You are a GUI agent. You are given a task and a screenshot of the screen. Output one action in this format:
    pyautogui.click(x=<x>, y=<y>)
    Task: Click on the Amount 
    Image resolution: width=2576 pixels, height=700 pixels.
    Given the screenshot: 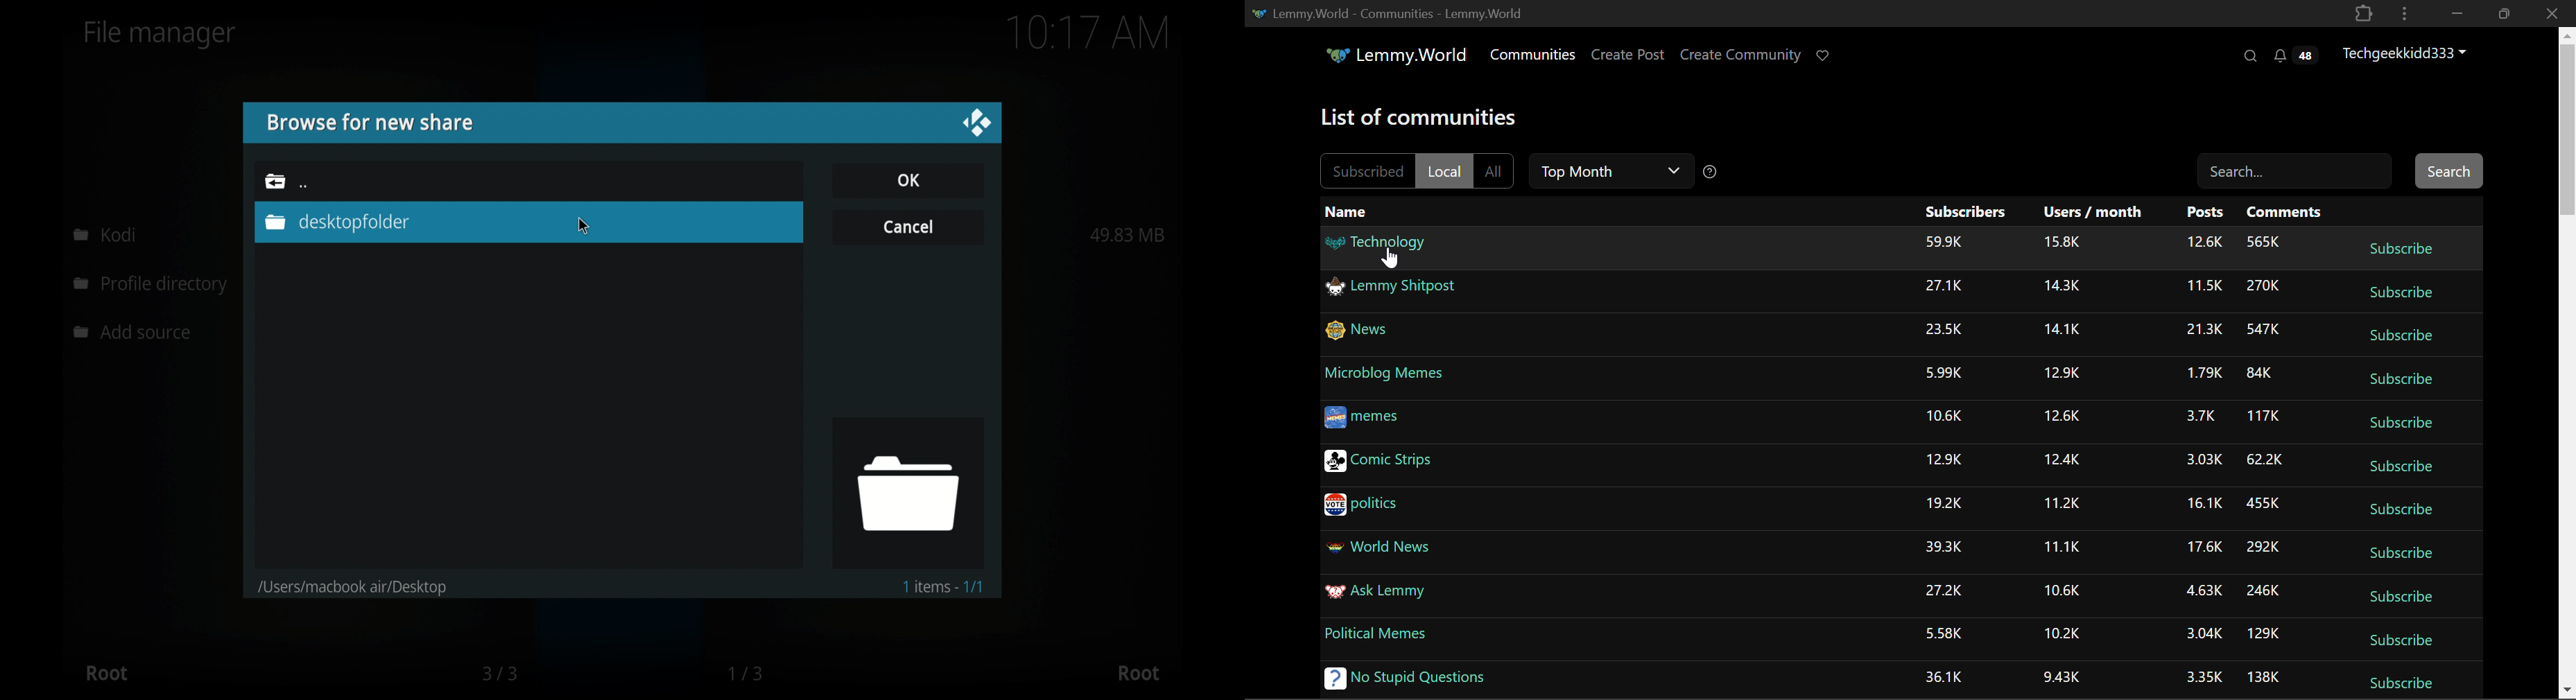 What is the action you would take?
    pyautogui.click(x=2063, y=331)
    